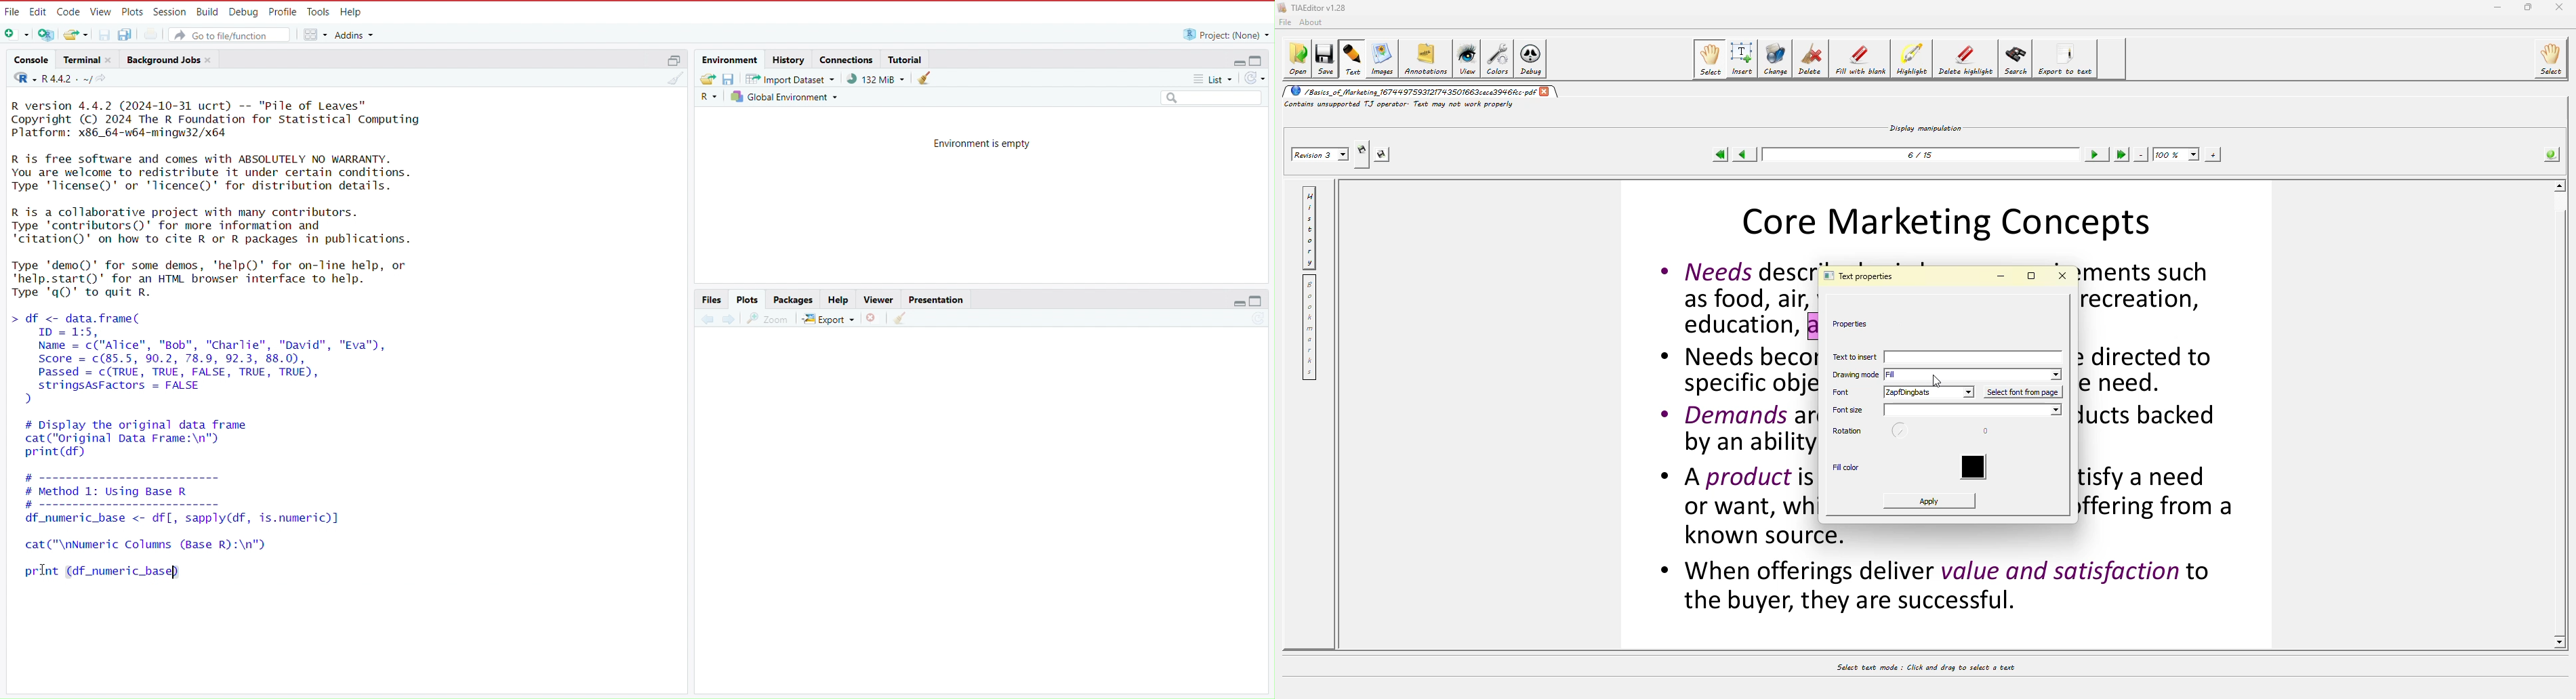 Image resolution: width=2576 pixels, height=700 pixels. What do you see at coordinates (1213, 96) in the screenshot?
I see `Search field` at bounding box center [1213, 96].